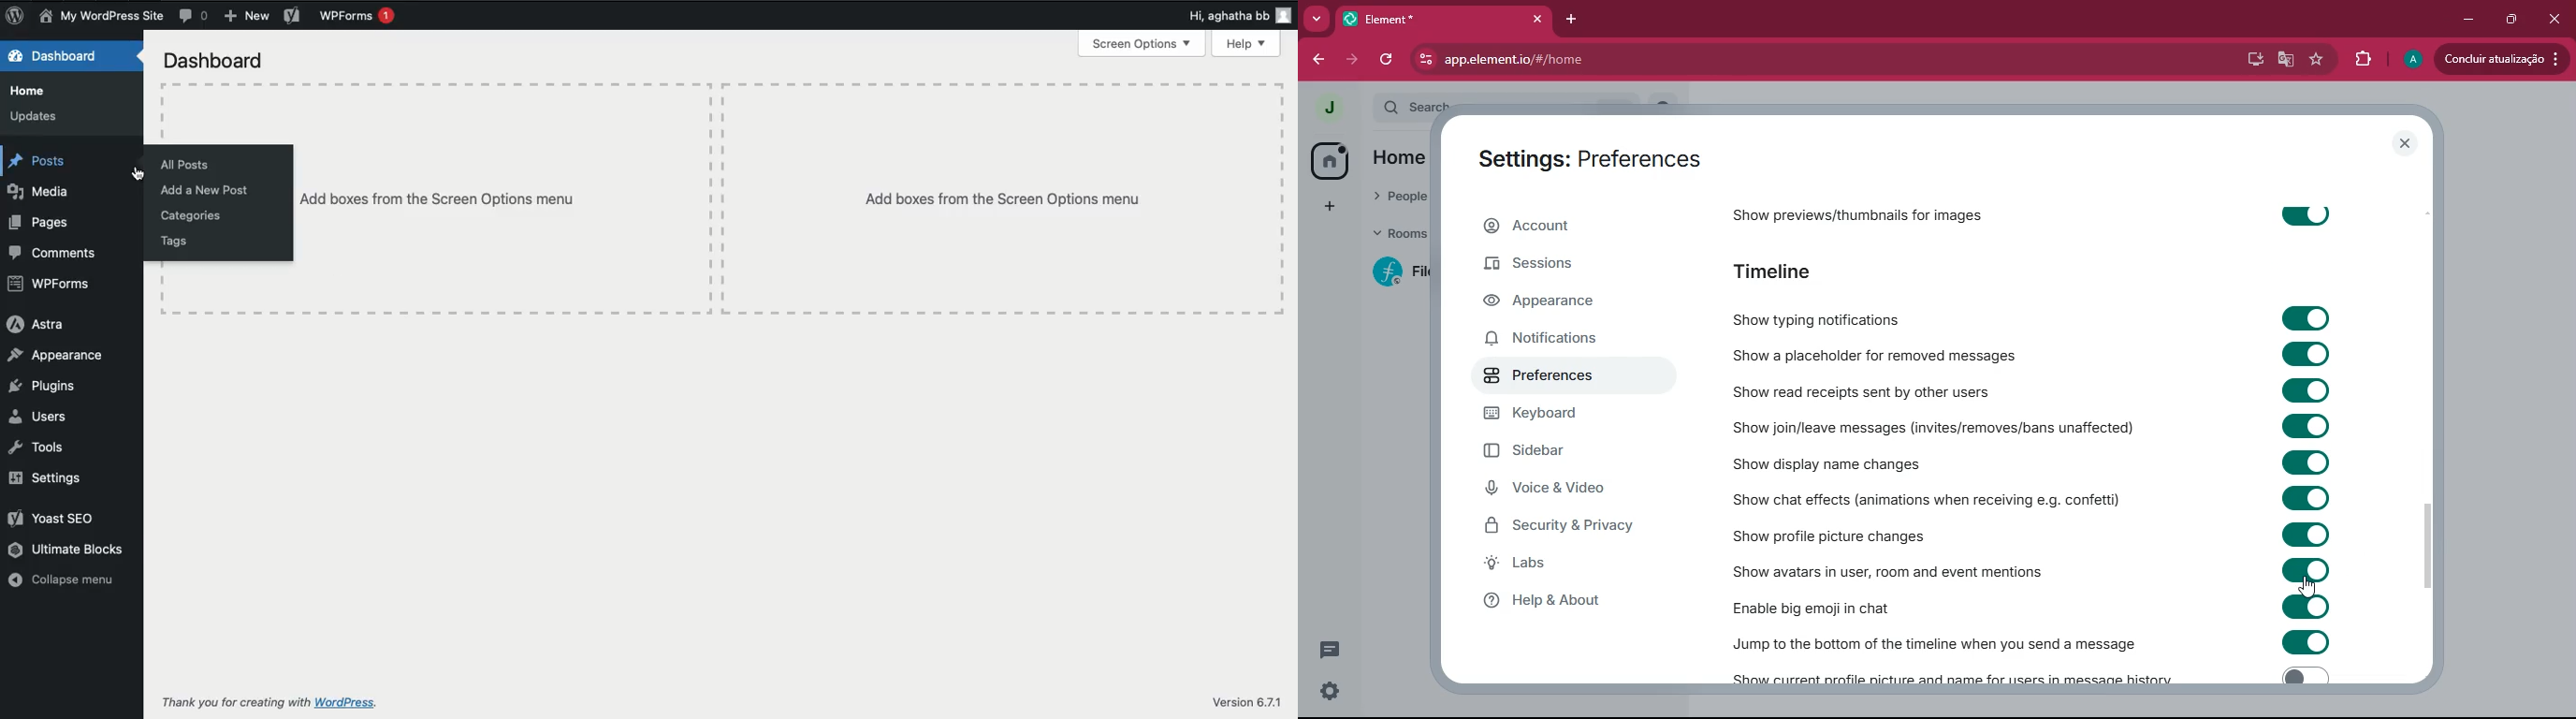  I want to click on labs, so click(1553, 567).